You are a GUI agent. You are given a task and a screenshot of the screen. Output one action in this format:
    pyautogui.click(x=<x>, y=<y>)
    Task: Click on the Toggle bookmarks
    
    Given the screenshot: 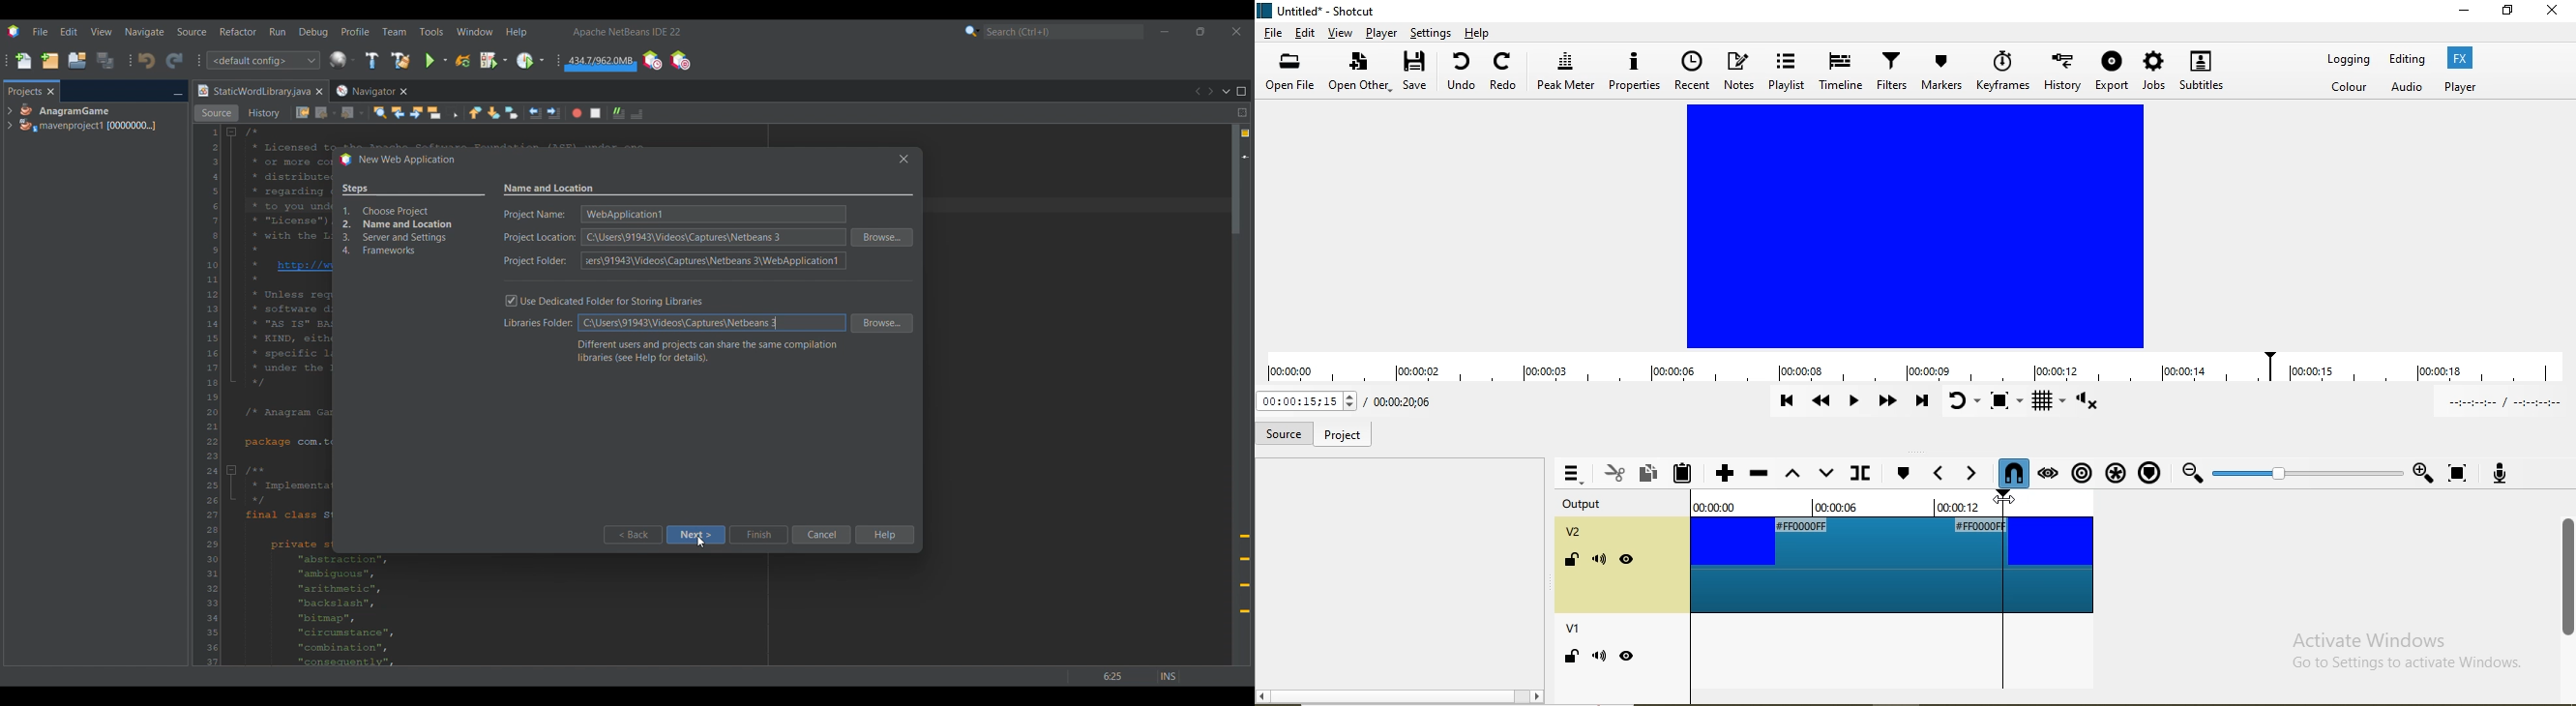 What is the action you would take?
    pyautogui.click(x=511, y=112)
    